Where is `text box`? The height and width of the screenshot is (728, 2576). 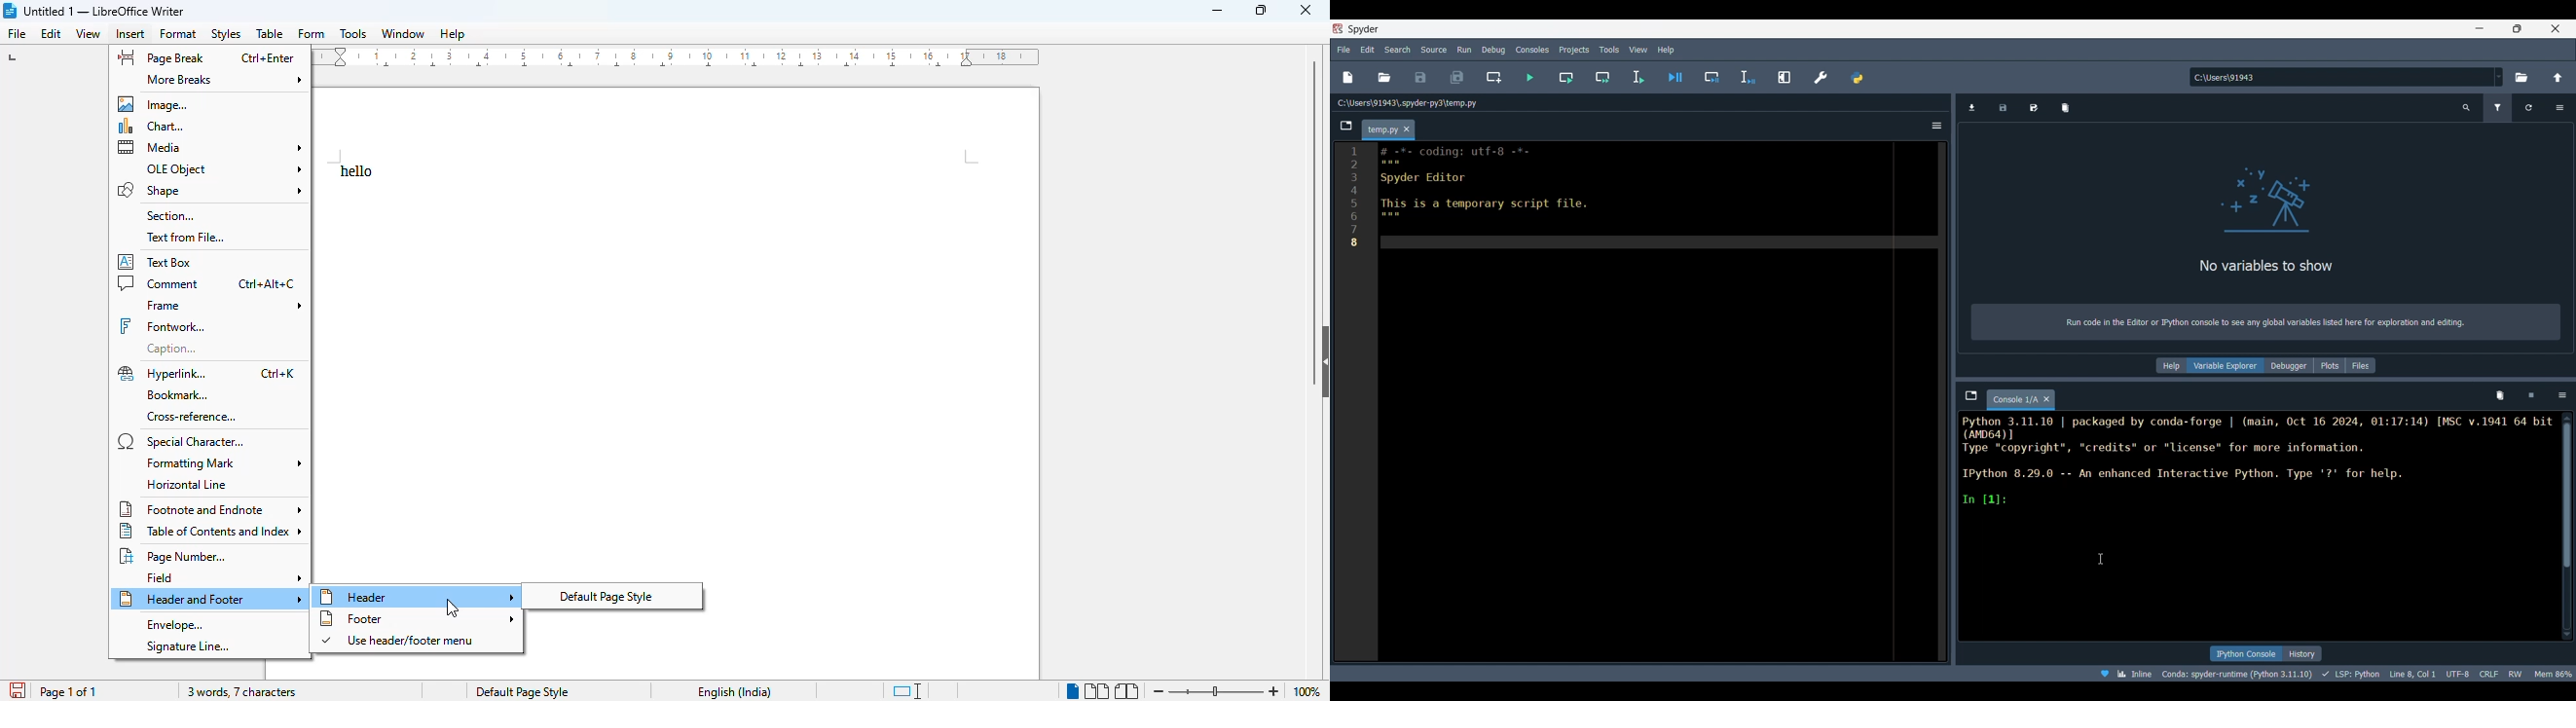 text box is located at coordinates (156, 262).